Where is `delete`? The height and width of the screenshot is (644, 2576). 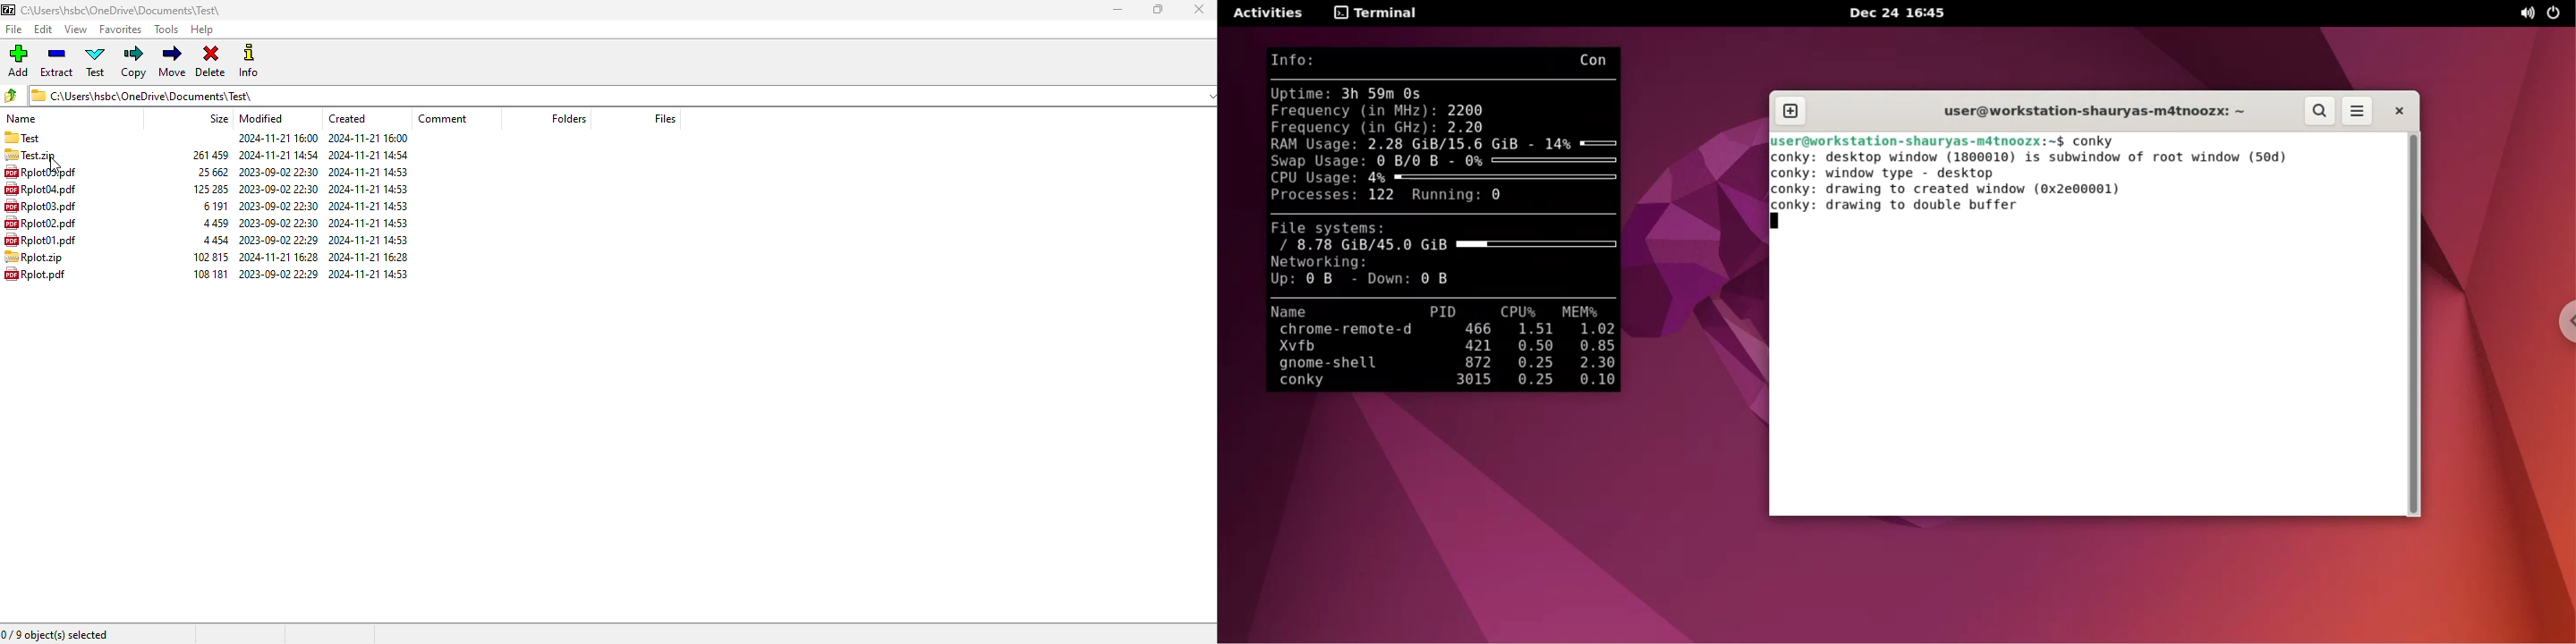
delete is located at coordinates (211, 62).